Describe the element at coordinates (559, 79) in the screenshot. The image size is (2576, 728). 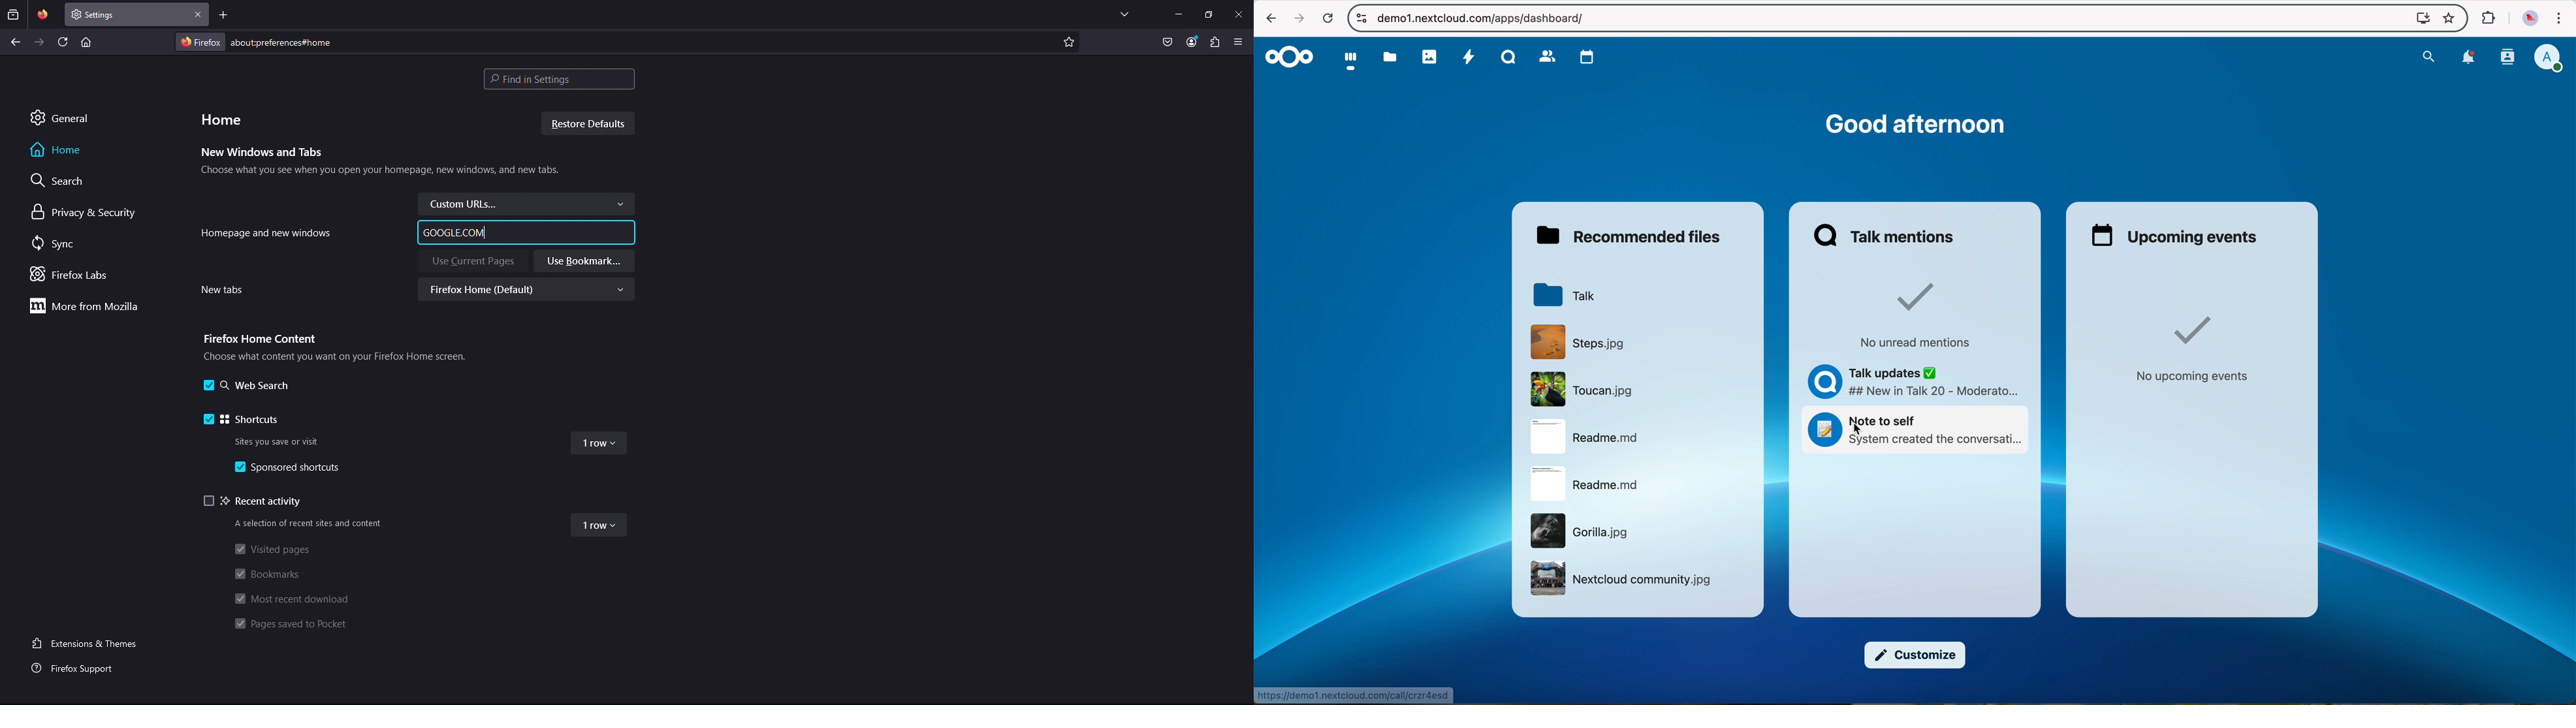
I see `Search bar` at that location.